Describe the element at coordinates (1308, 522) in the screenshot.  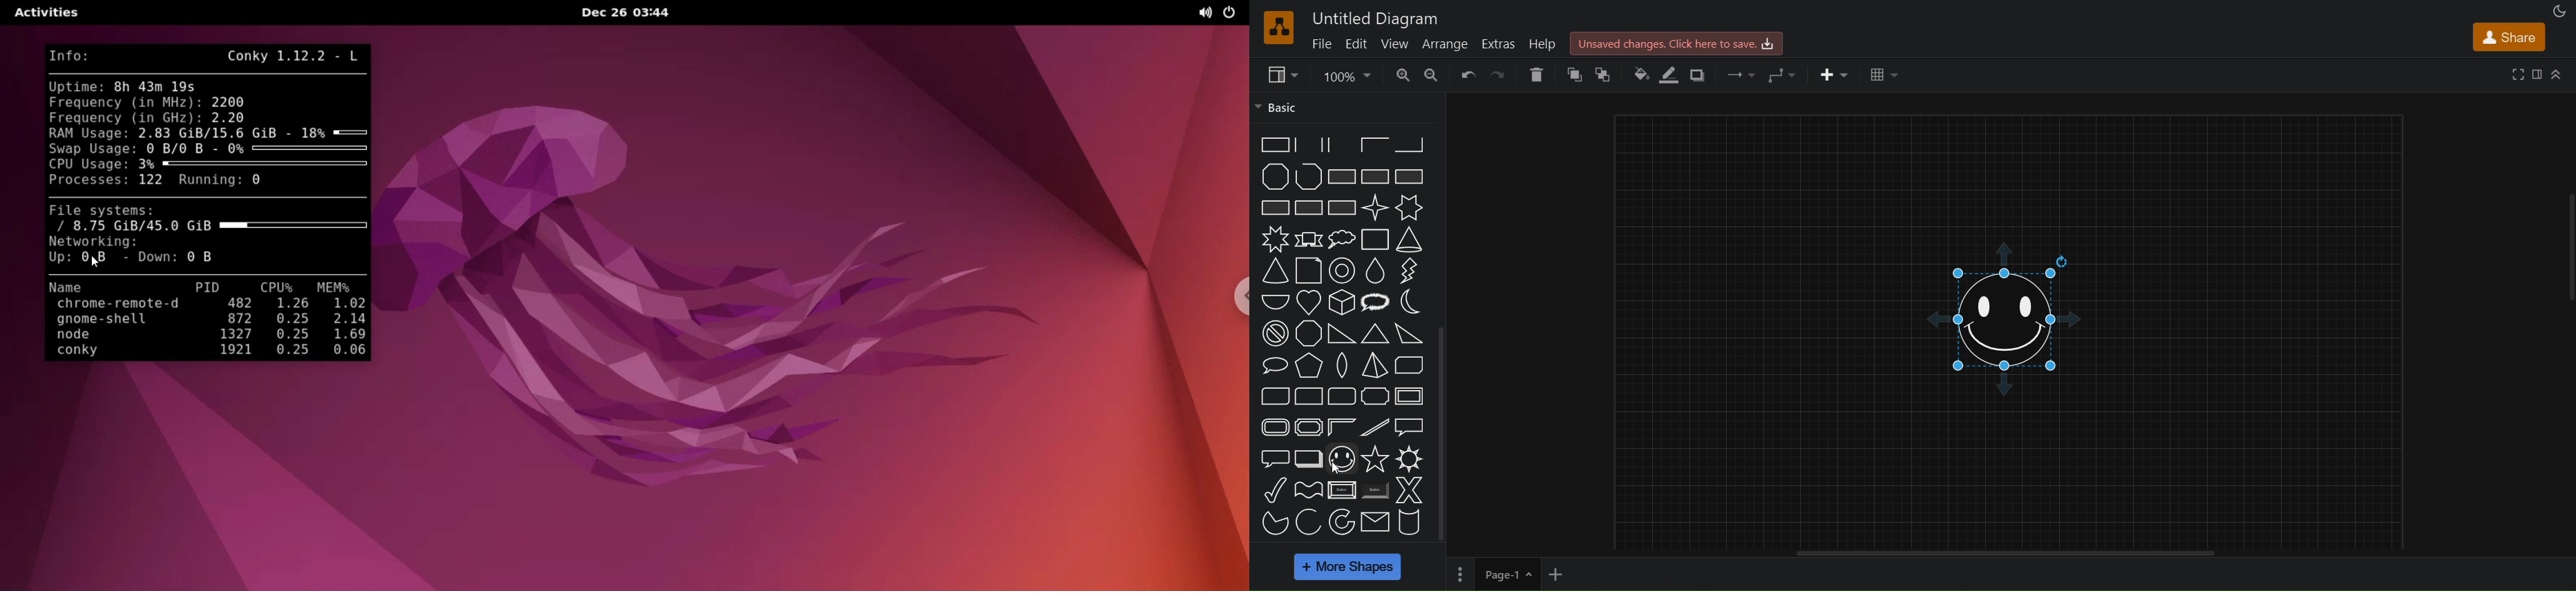
I see `acr` at that location.